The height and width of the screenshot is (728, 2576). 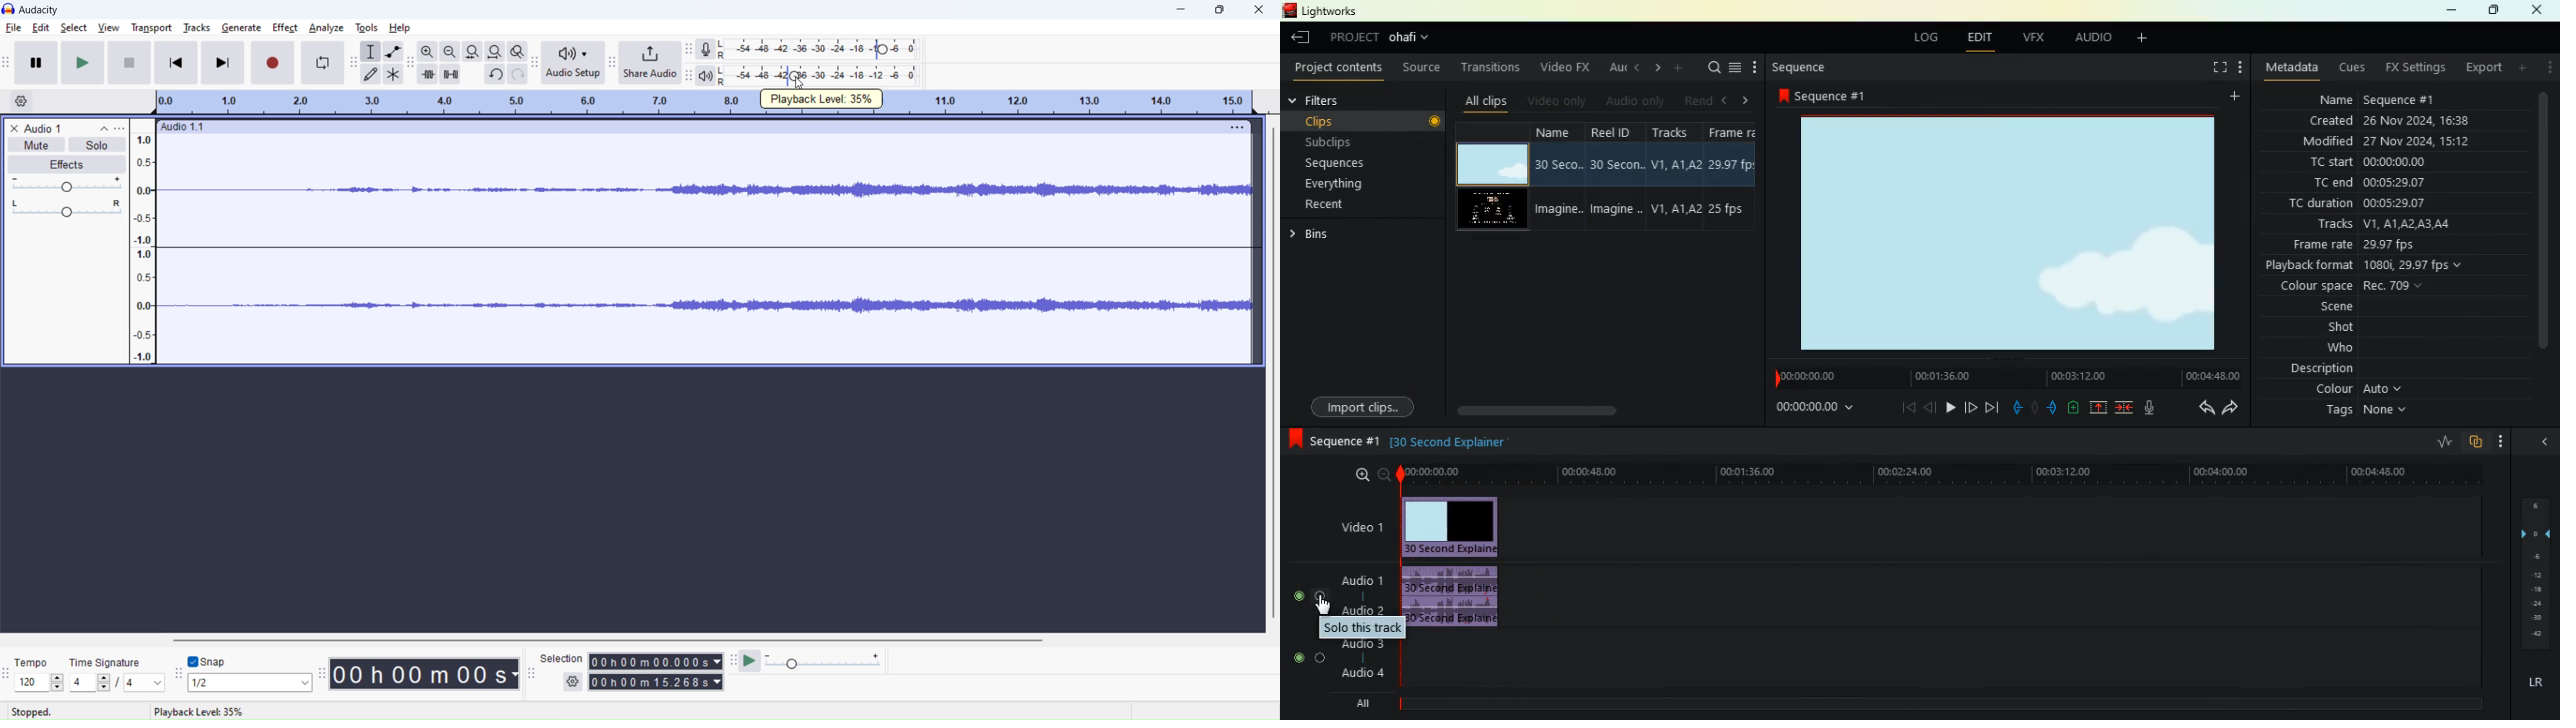 What do you see at coordinates (34, 661) in the screenshot?
I see `Tempo` at bounding box center [34, 661].